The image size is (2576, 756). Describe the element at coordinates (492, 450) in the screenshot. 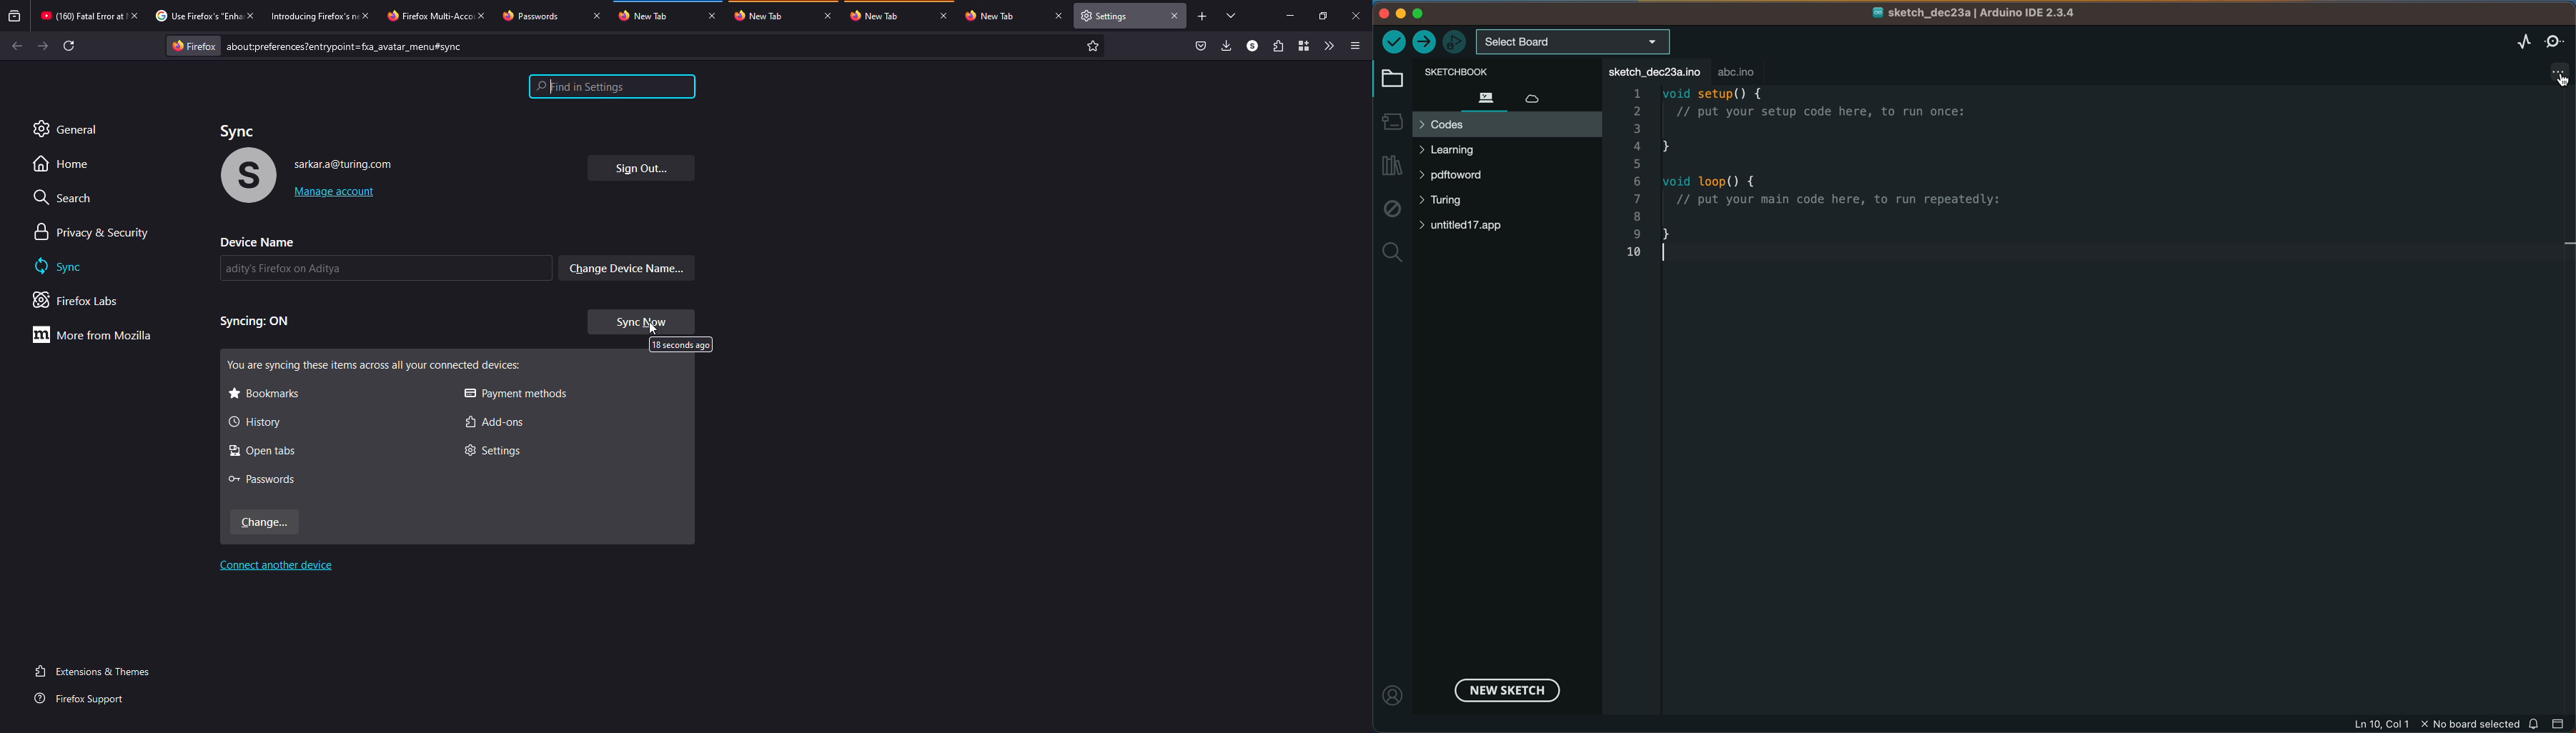

I see `settings` at that location.